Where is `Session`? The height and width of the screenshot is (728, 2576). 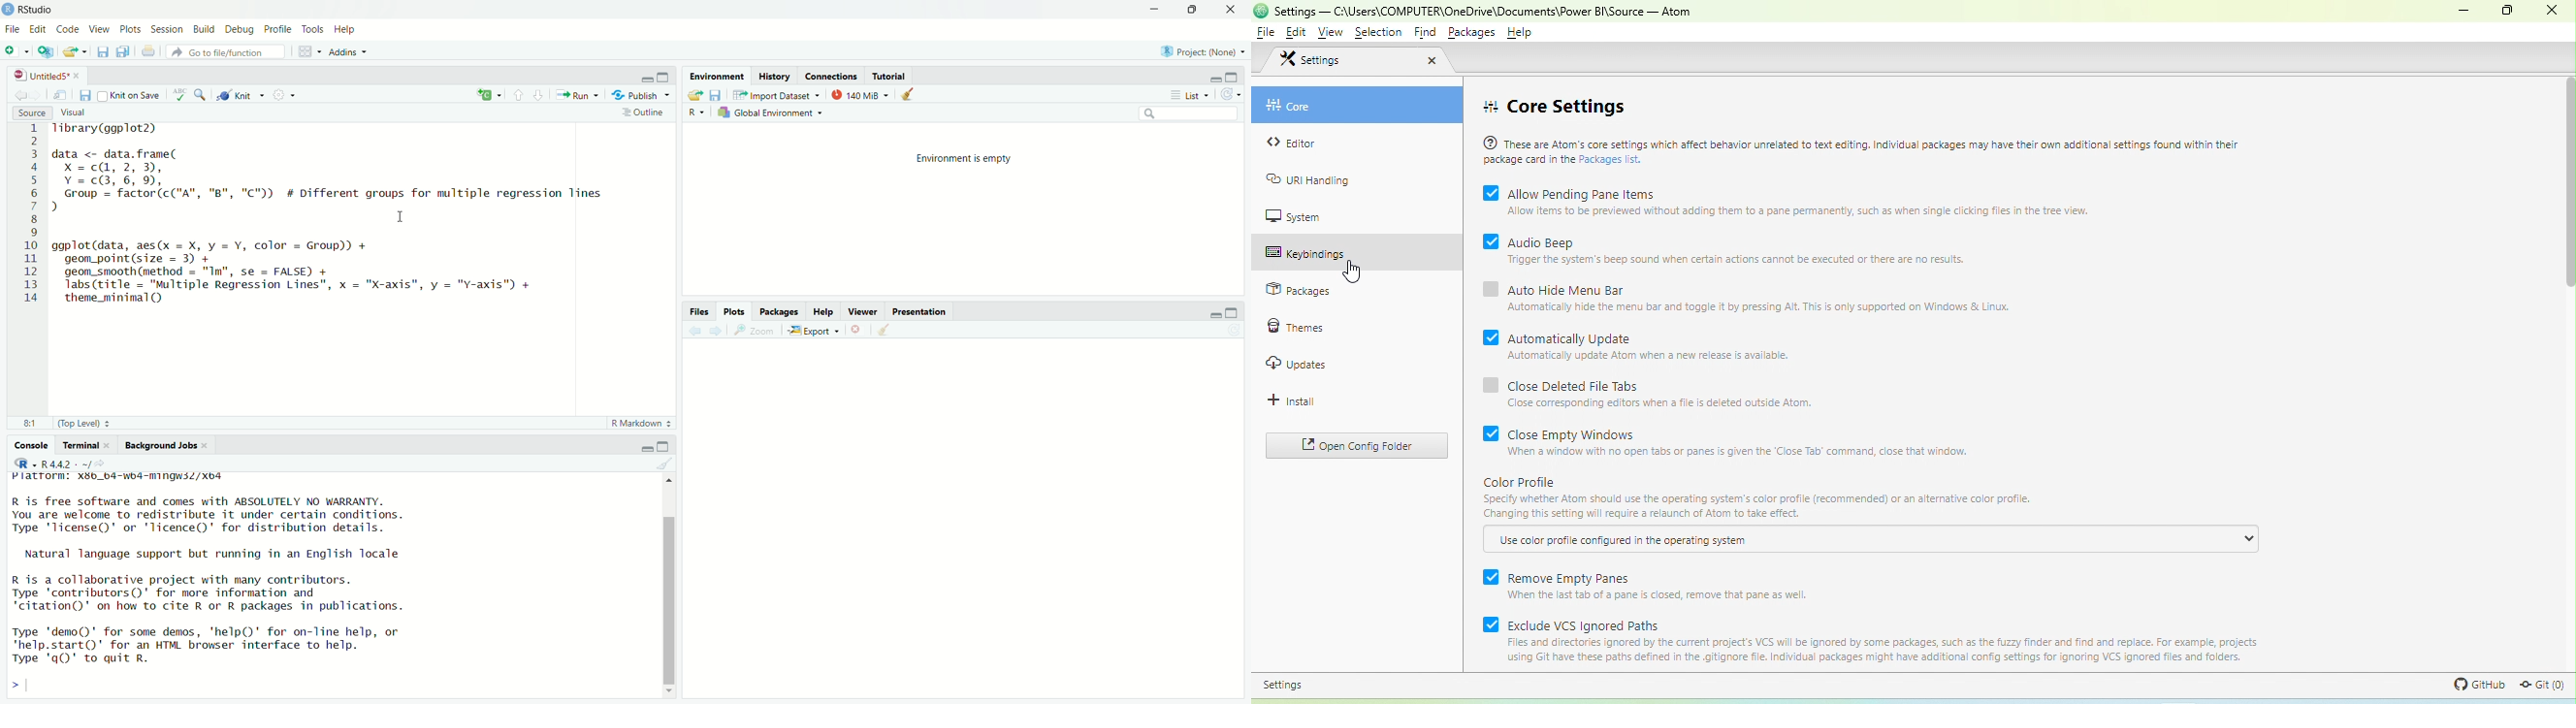 Session is located at coordinates (167, 28).